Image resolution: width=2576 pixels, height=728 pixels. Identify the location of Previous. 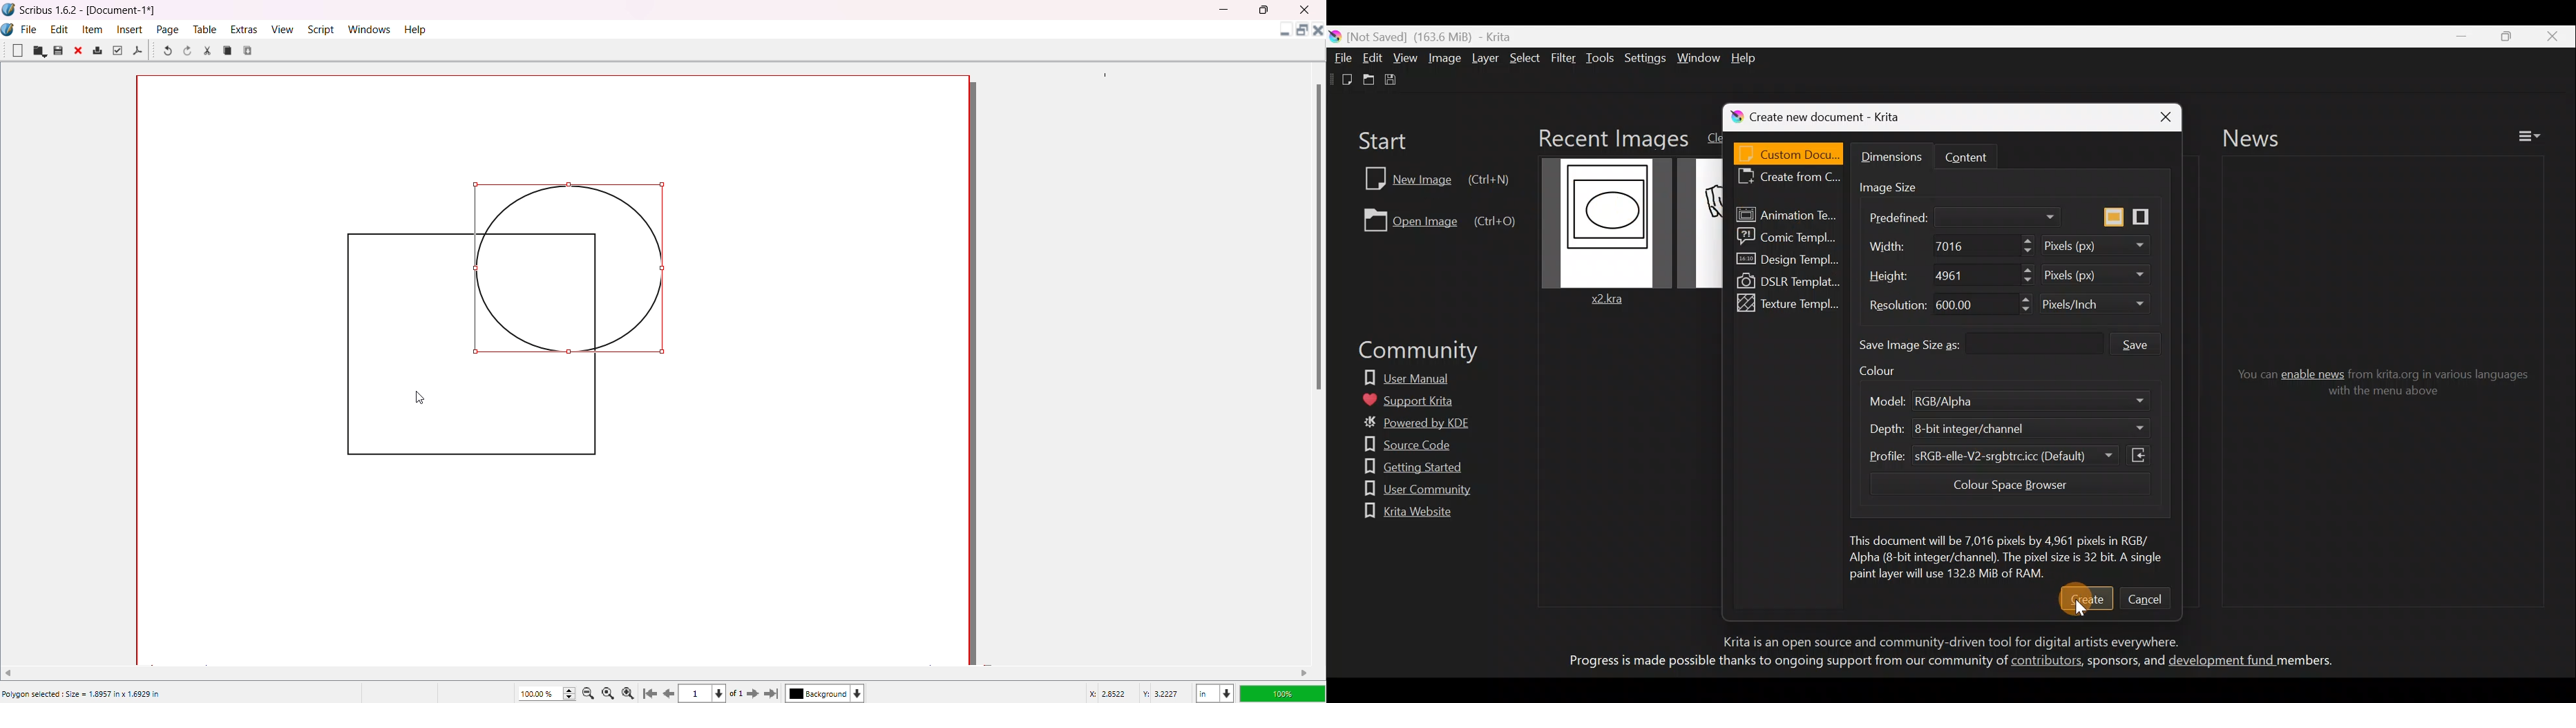
(669, 691).